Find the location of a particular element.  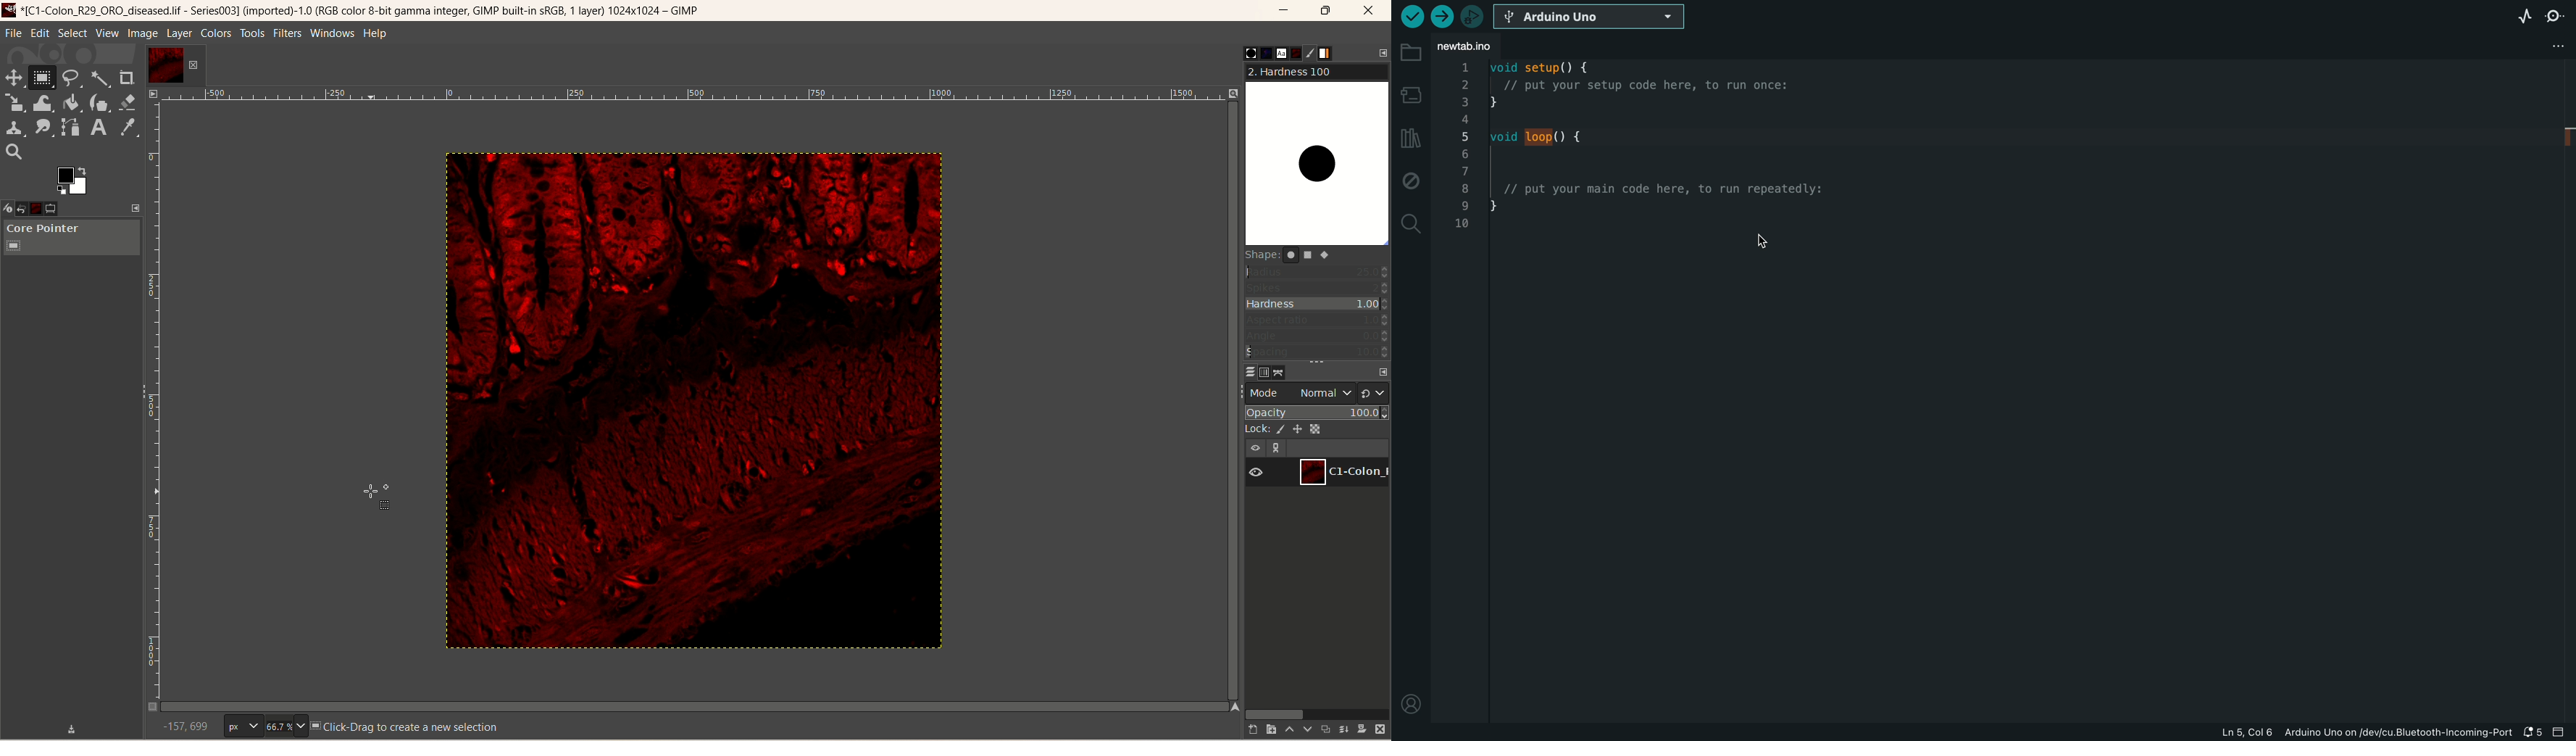

minimize is located at coordinates (1284, 13).